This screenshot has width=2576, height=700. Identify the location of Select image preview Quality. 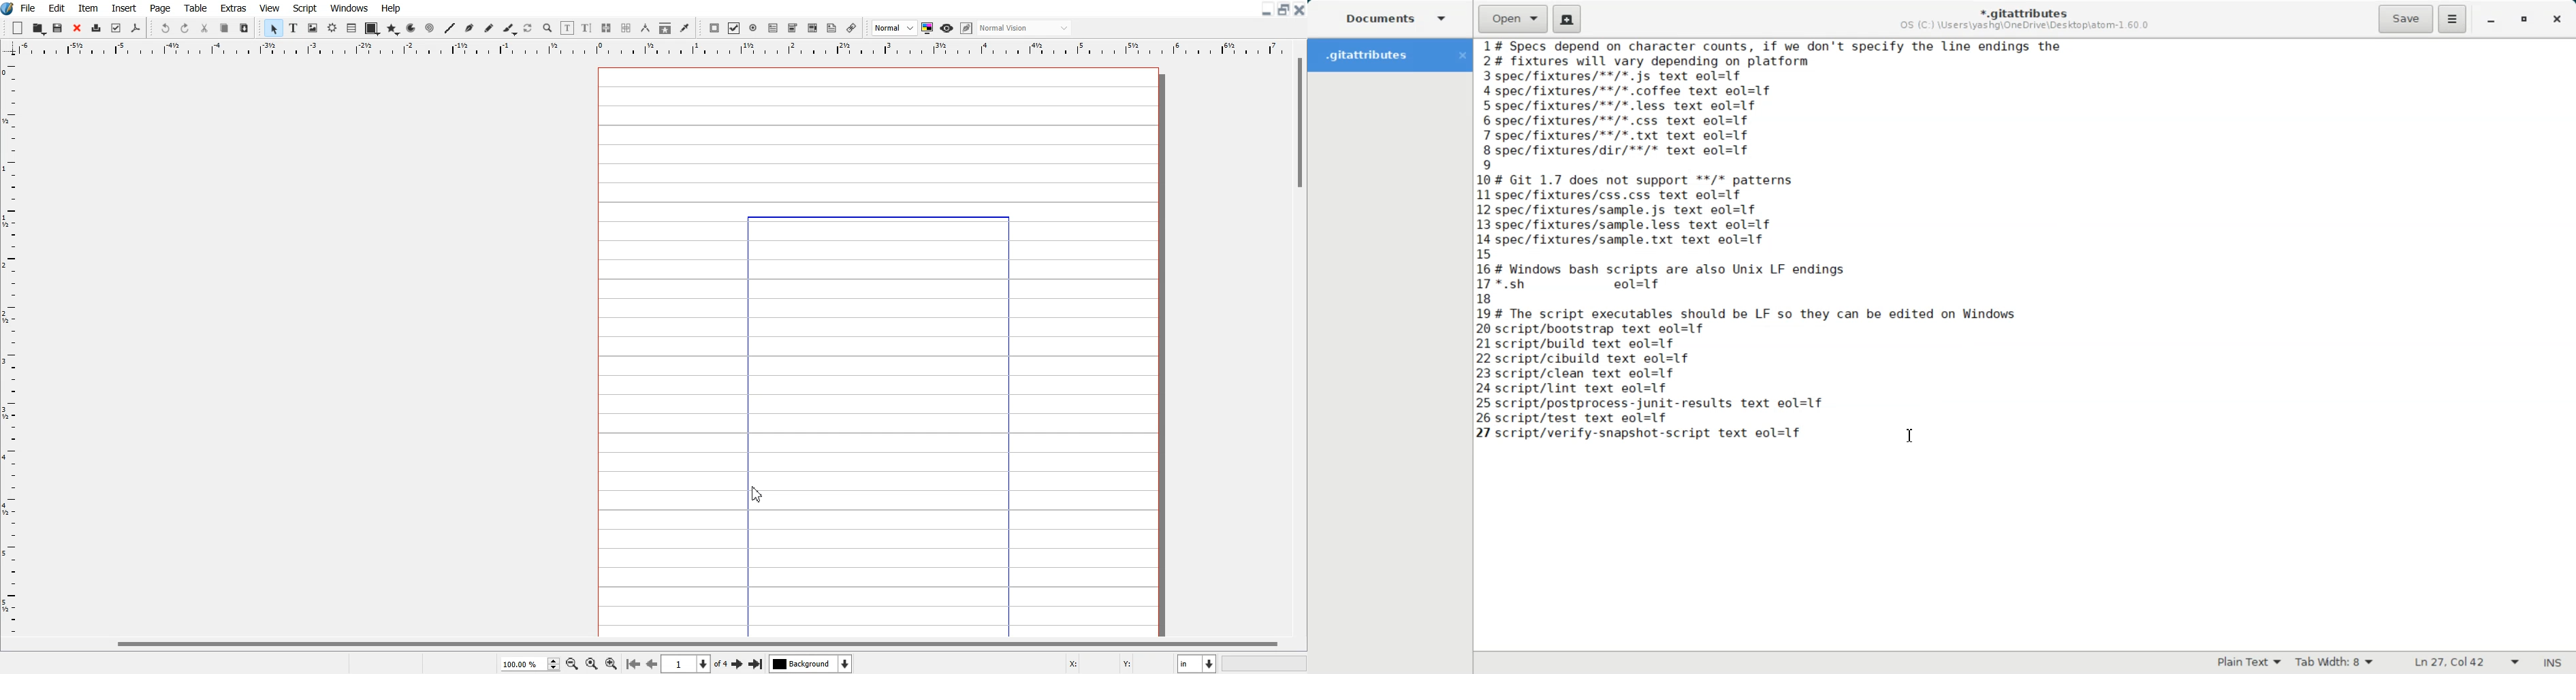
(895, 28).